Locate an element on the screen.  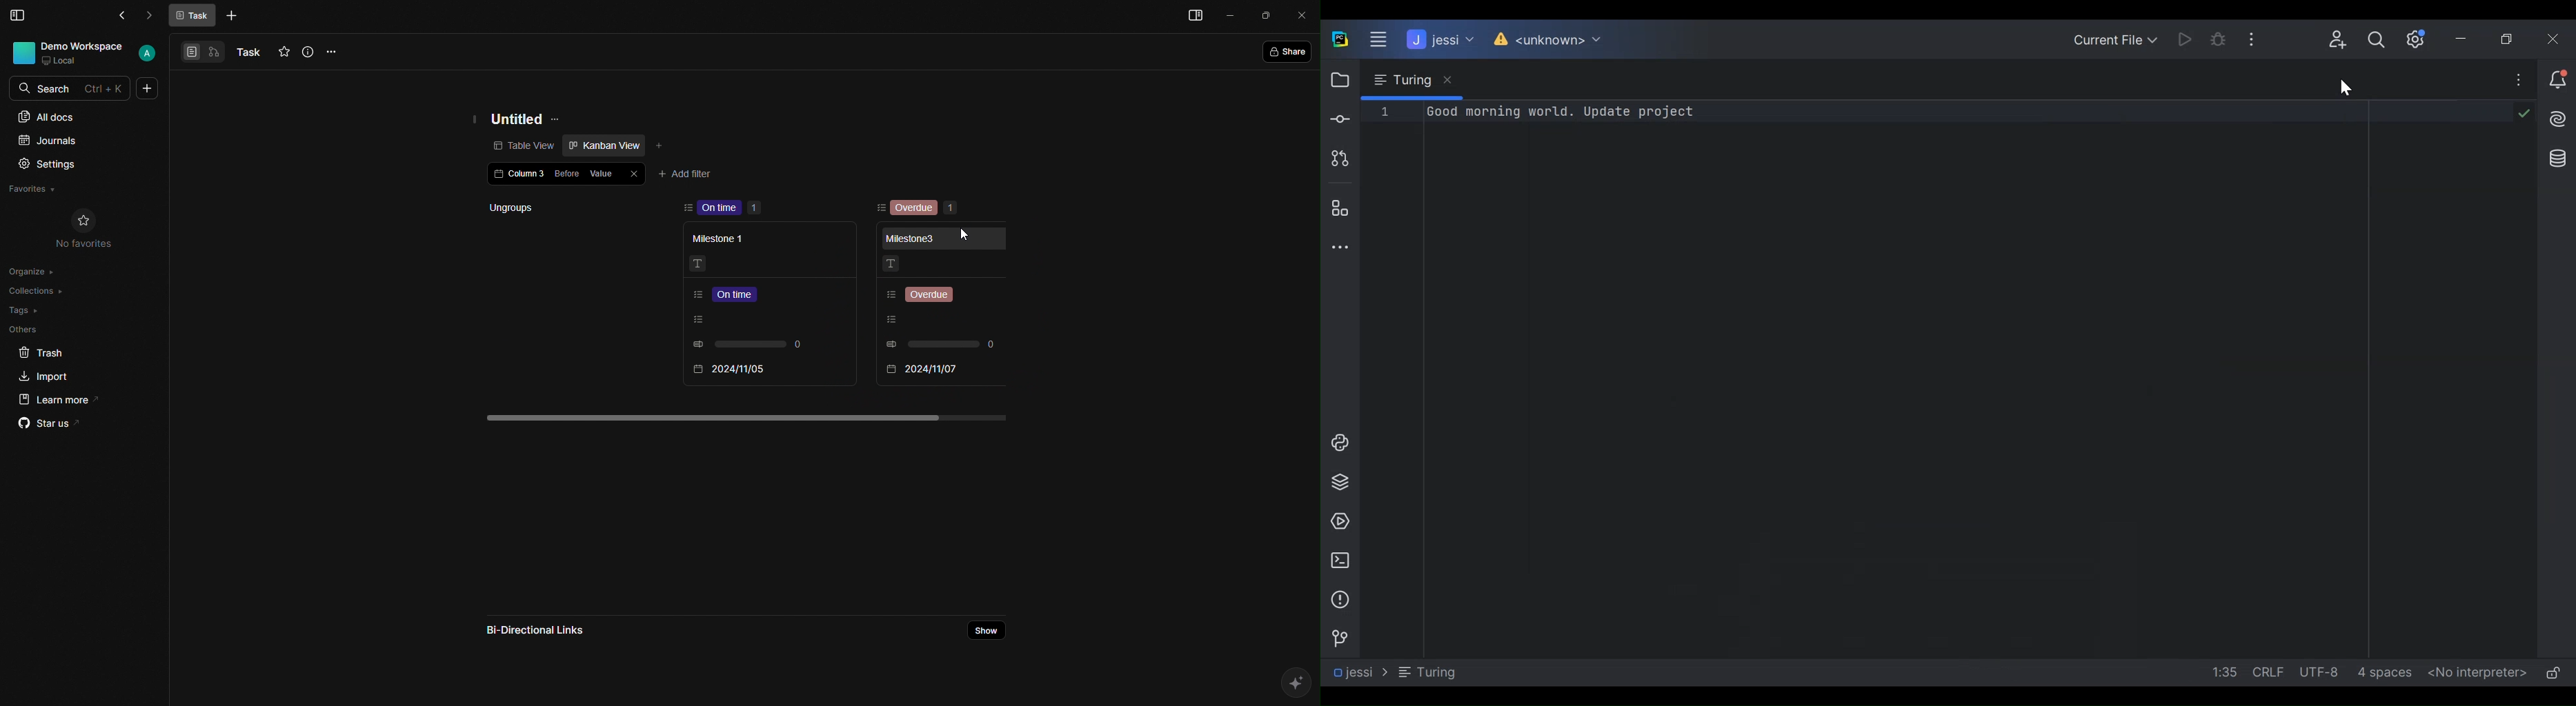
All docs is located at coordinates (47, 118).